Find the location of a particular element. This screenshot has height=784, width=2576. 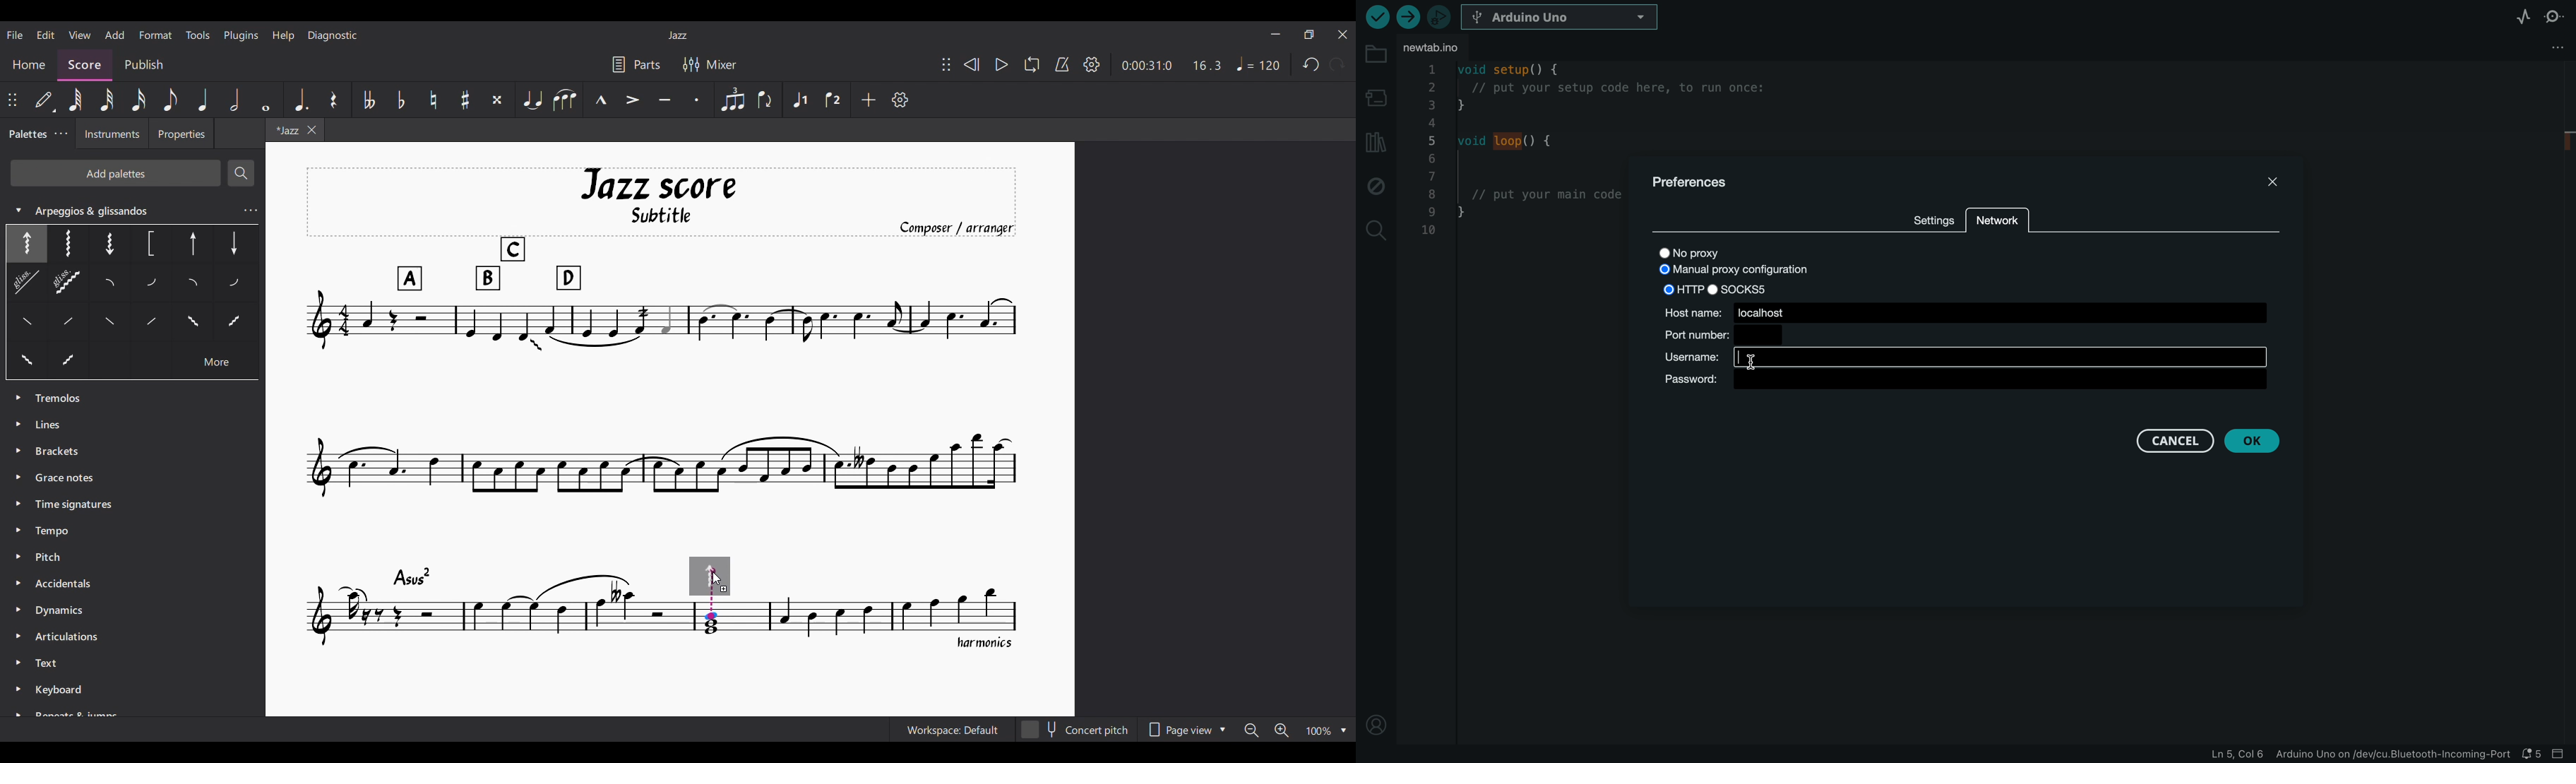

no proxy is located at coordinates (1701, 254).